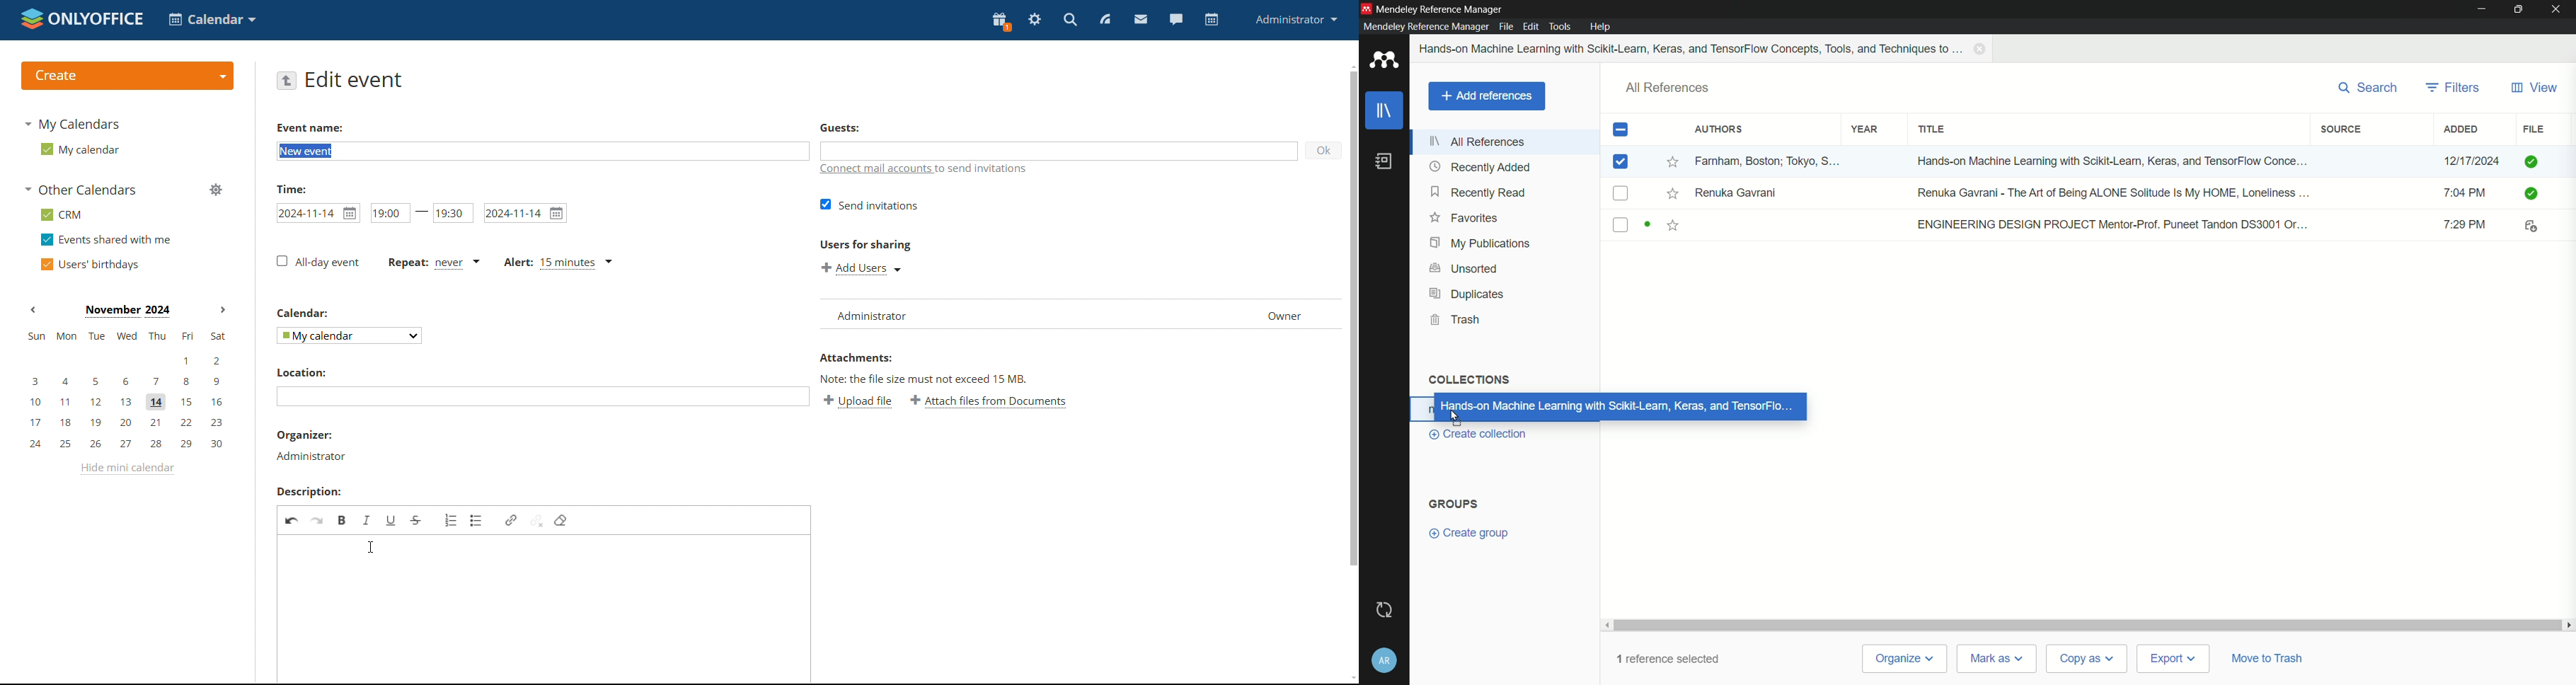 This screenshot has width=2576, height=700. Describe the element at coordinates (1385, 112) in the screenshot. I see `library` at that location.